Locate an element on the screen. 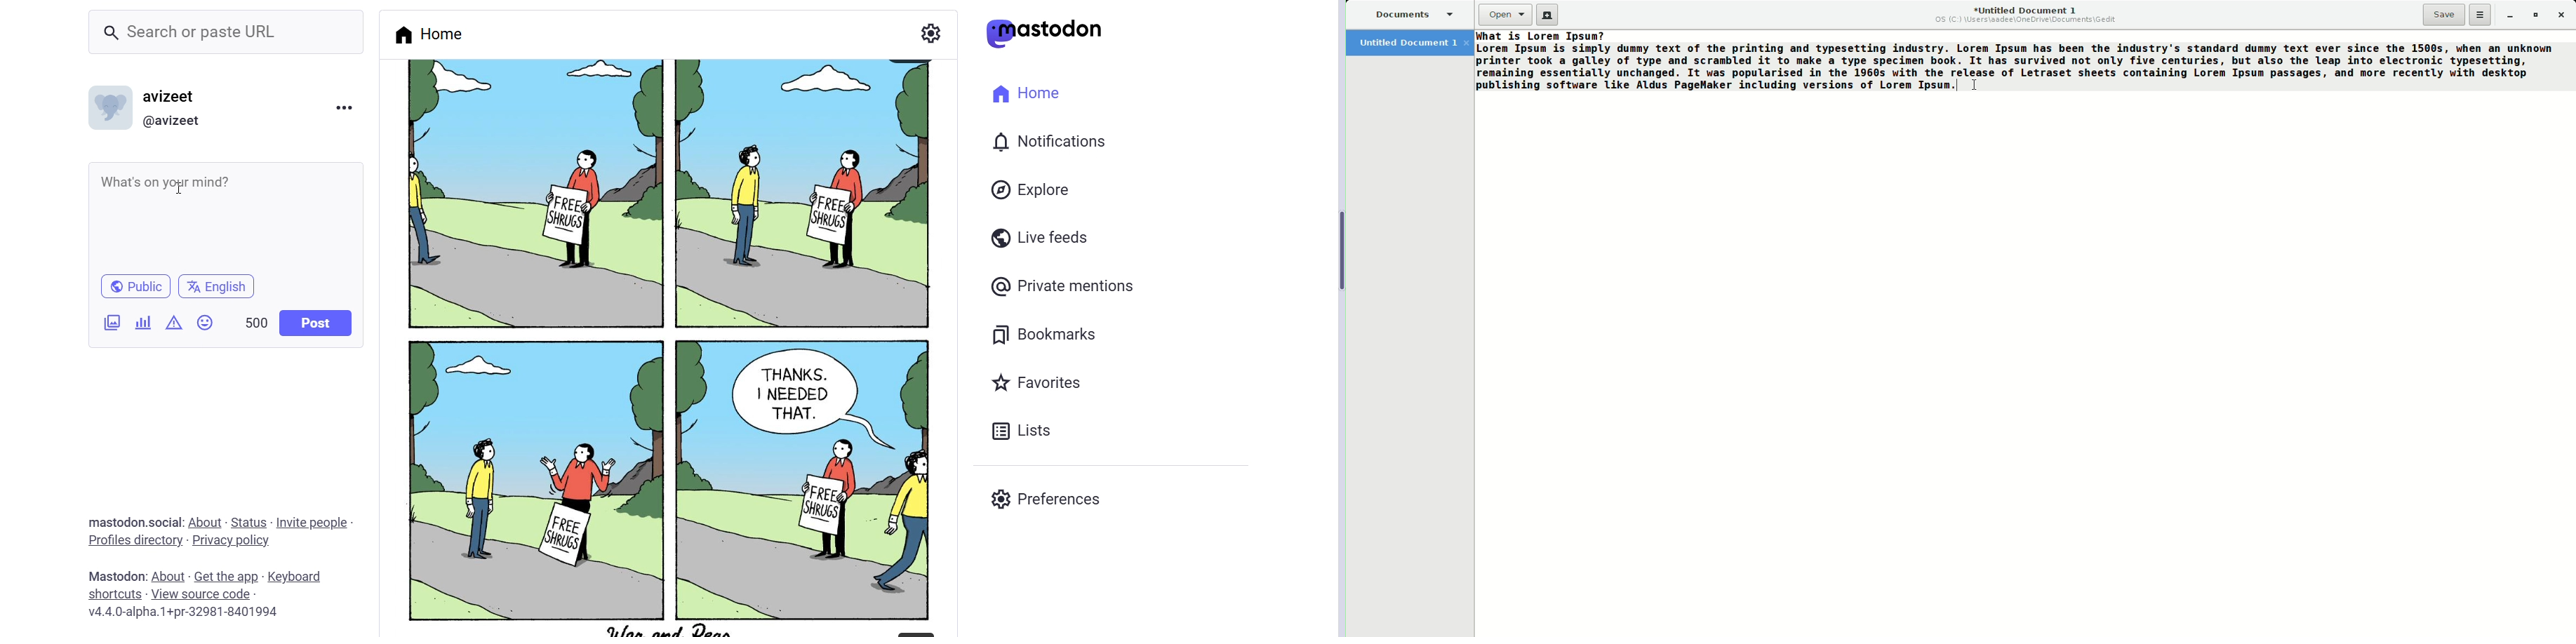 The image size is (2576, 644). Invite People is located at coordinates (316, 524).